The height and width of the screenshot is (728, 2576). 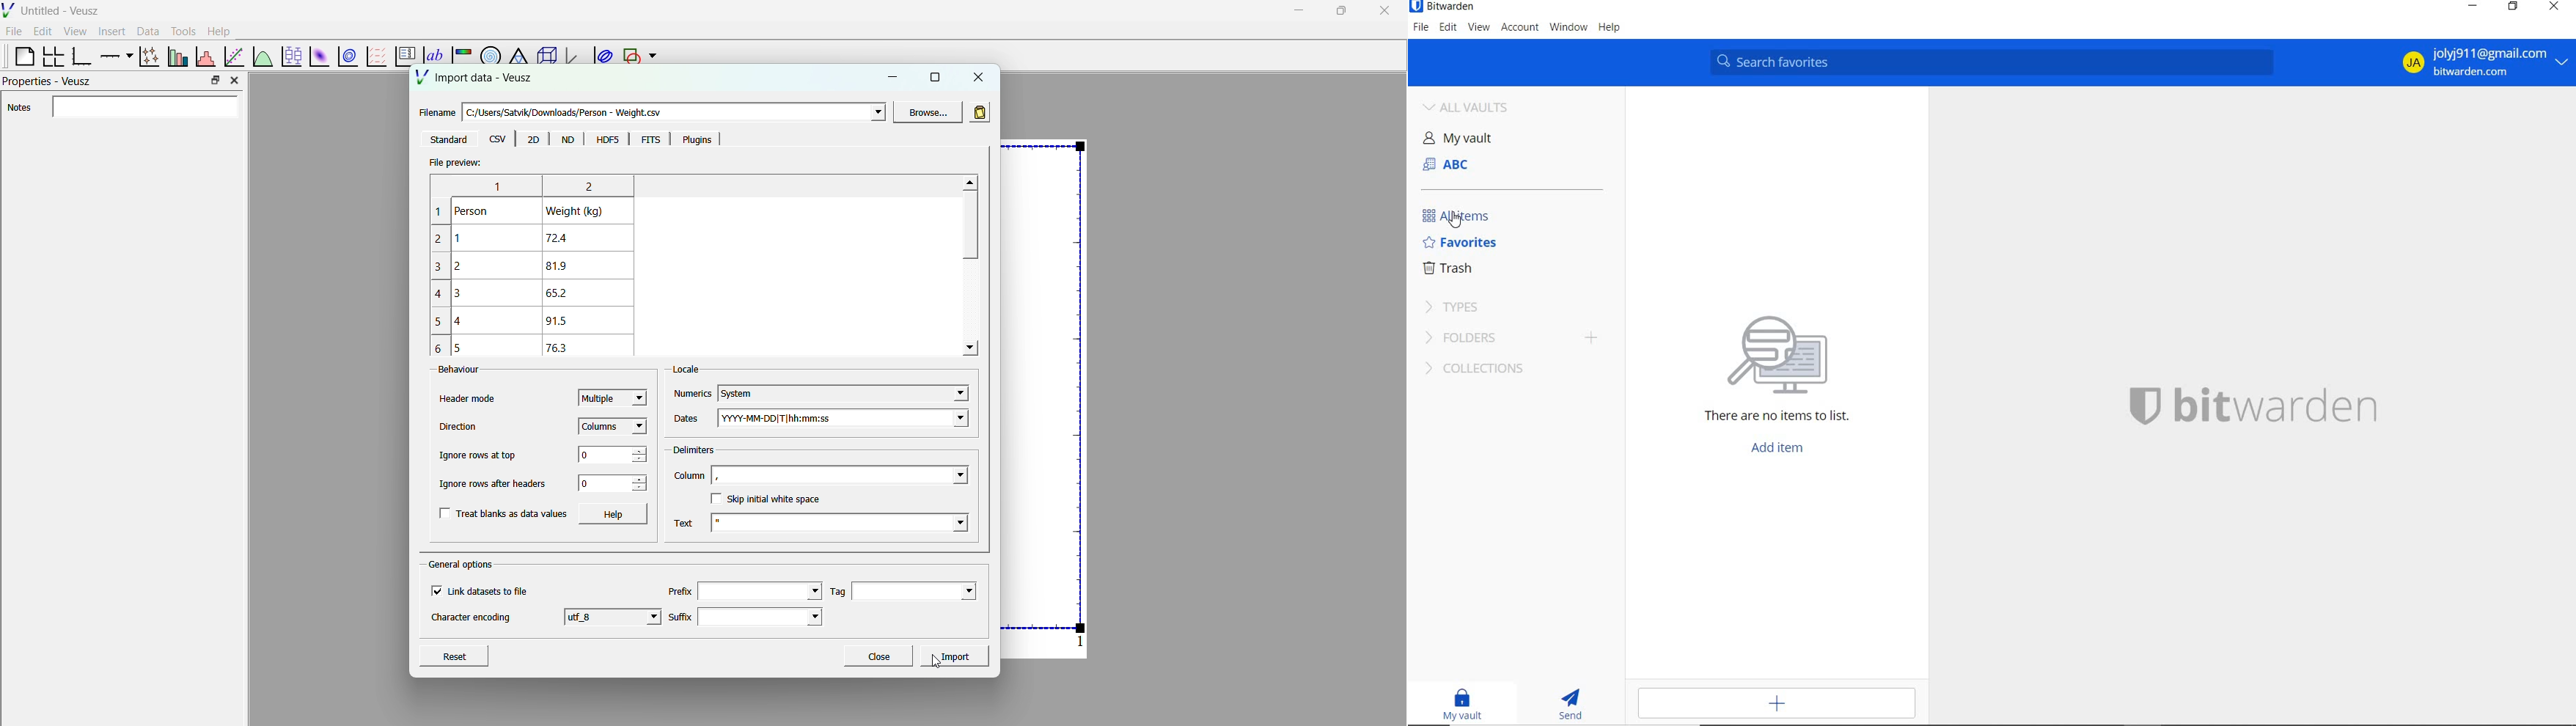 What do you see at coordinates (1470, 137) in the screenshot?
I see `My vault` at bounding box center [1470, 137].